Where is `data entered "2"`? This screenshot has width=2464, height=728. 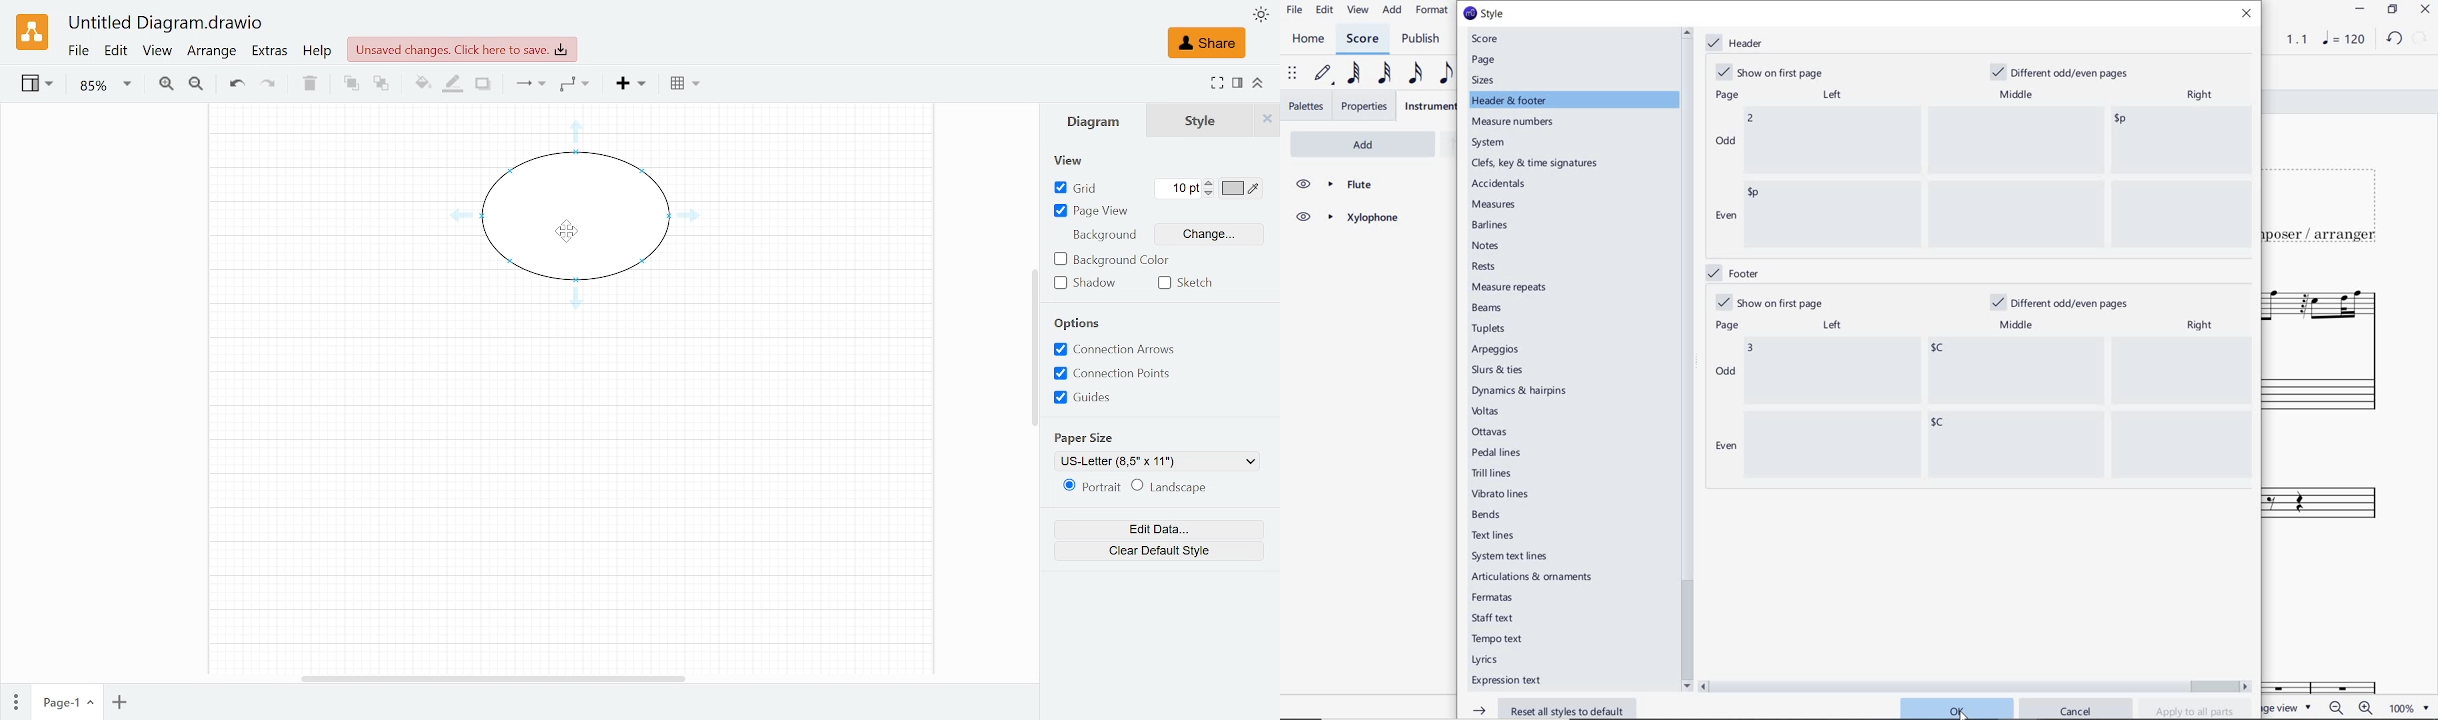
data entered "2" is located at coordinates (1999, 177).